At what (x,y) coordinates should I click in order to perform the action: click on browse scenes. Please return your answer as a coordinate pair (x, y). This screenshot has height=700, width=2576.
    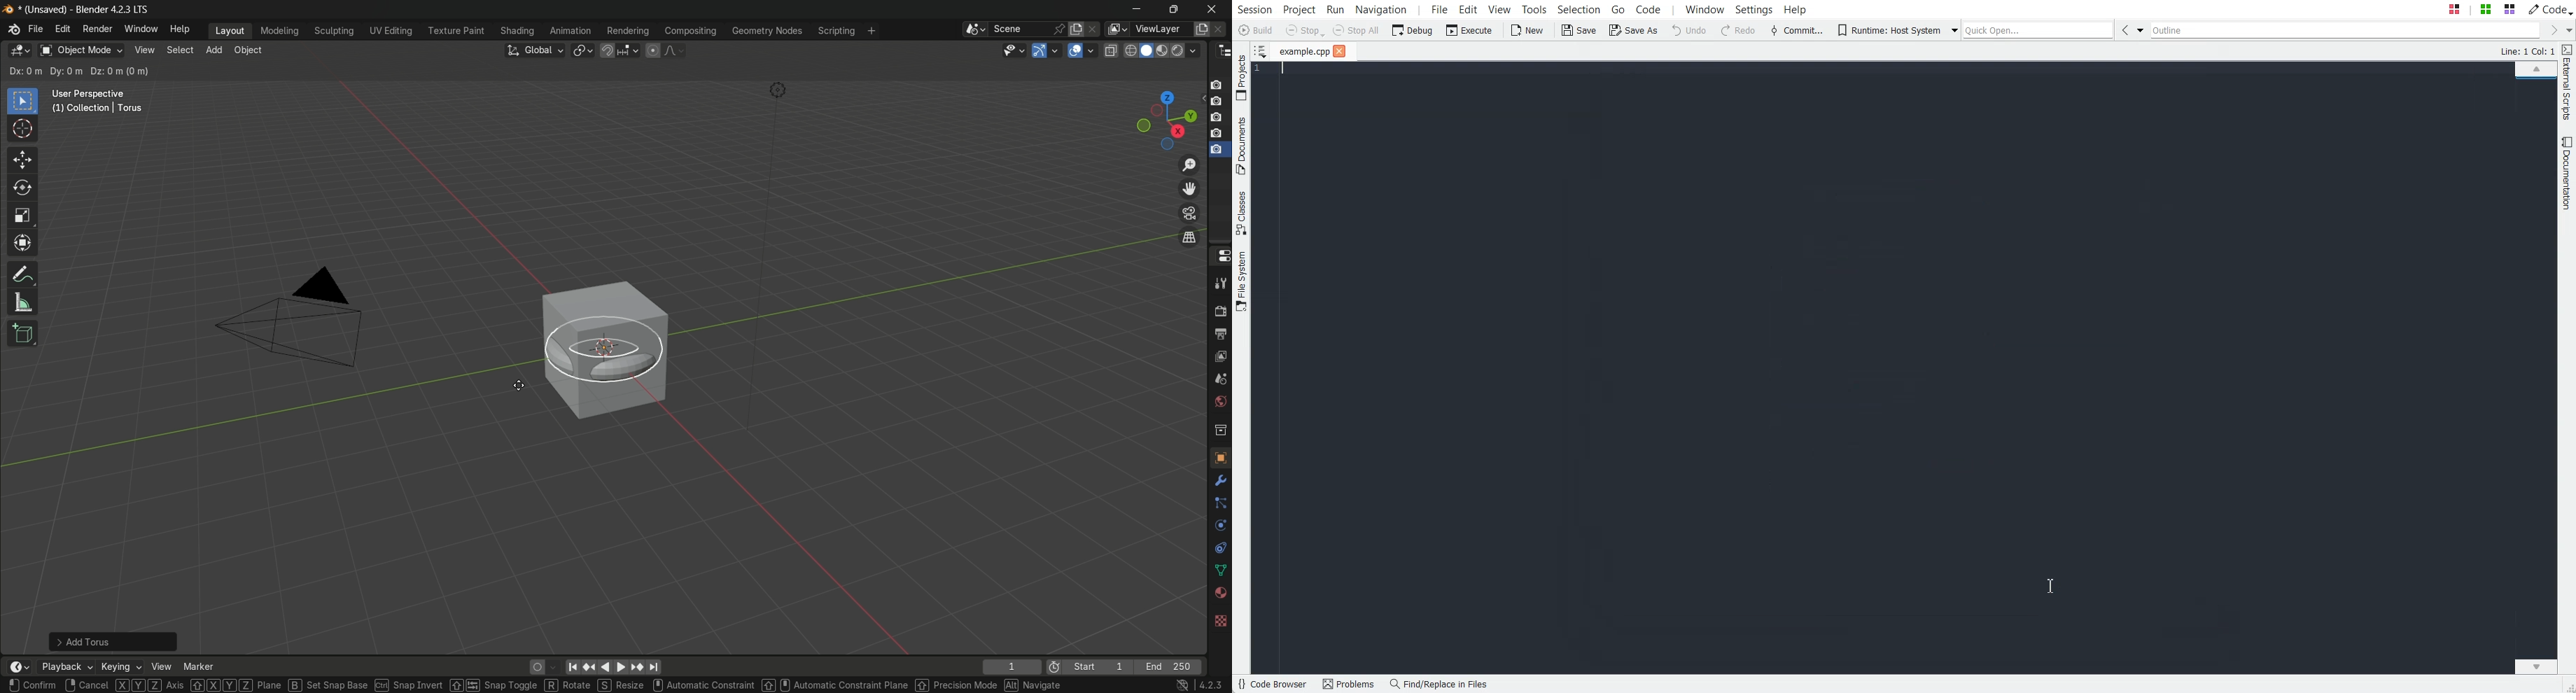
    Looking at the image, I should click on (975, 30).